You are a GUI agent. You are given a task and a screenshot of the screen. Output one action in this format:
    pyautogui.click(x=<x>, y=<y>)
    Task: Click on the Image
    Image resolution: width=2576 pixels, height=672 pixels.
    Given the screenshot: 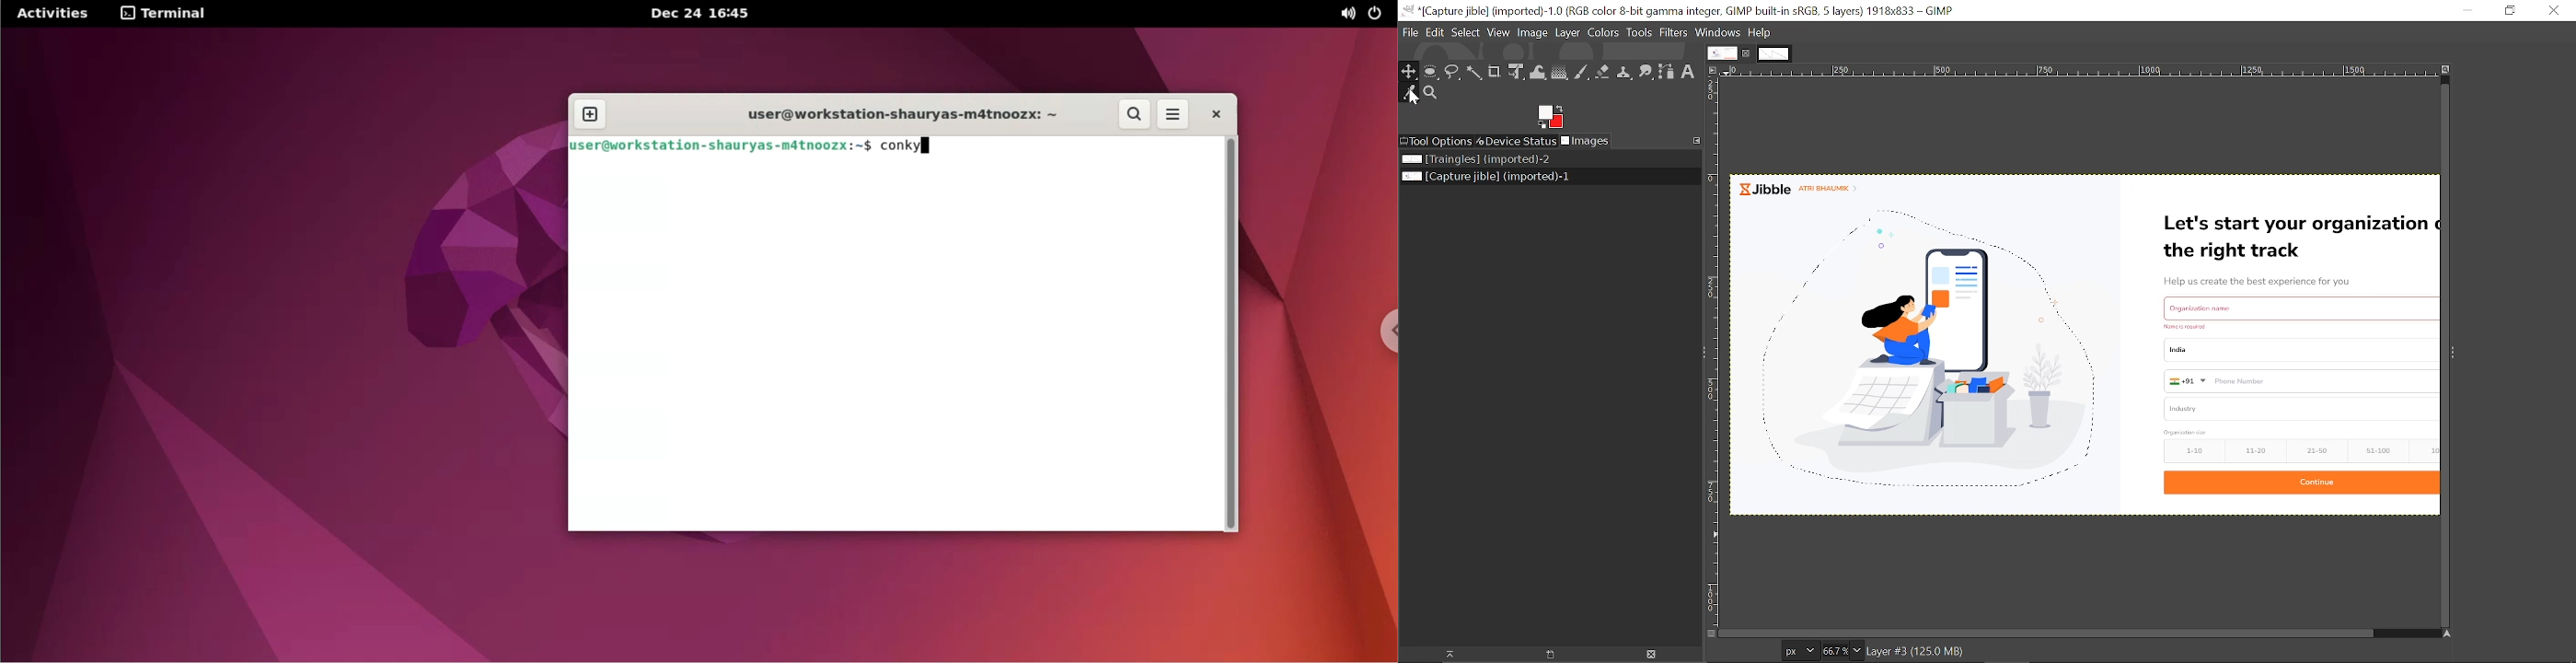 What is the action you would take?
    pyautogui.click(x=1532, y=33)
    